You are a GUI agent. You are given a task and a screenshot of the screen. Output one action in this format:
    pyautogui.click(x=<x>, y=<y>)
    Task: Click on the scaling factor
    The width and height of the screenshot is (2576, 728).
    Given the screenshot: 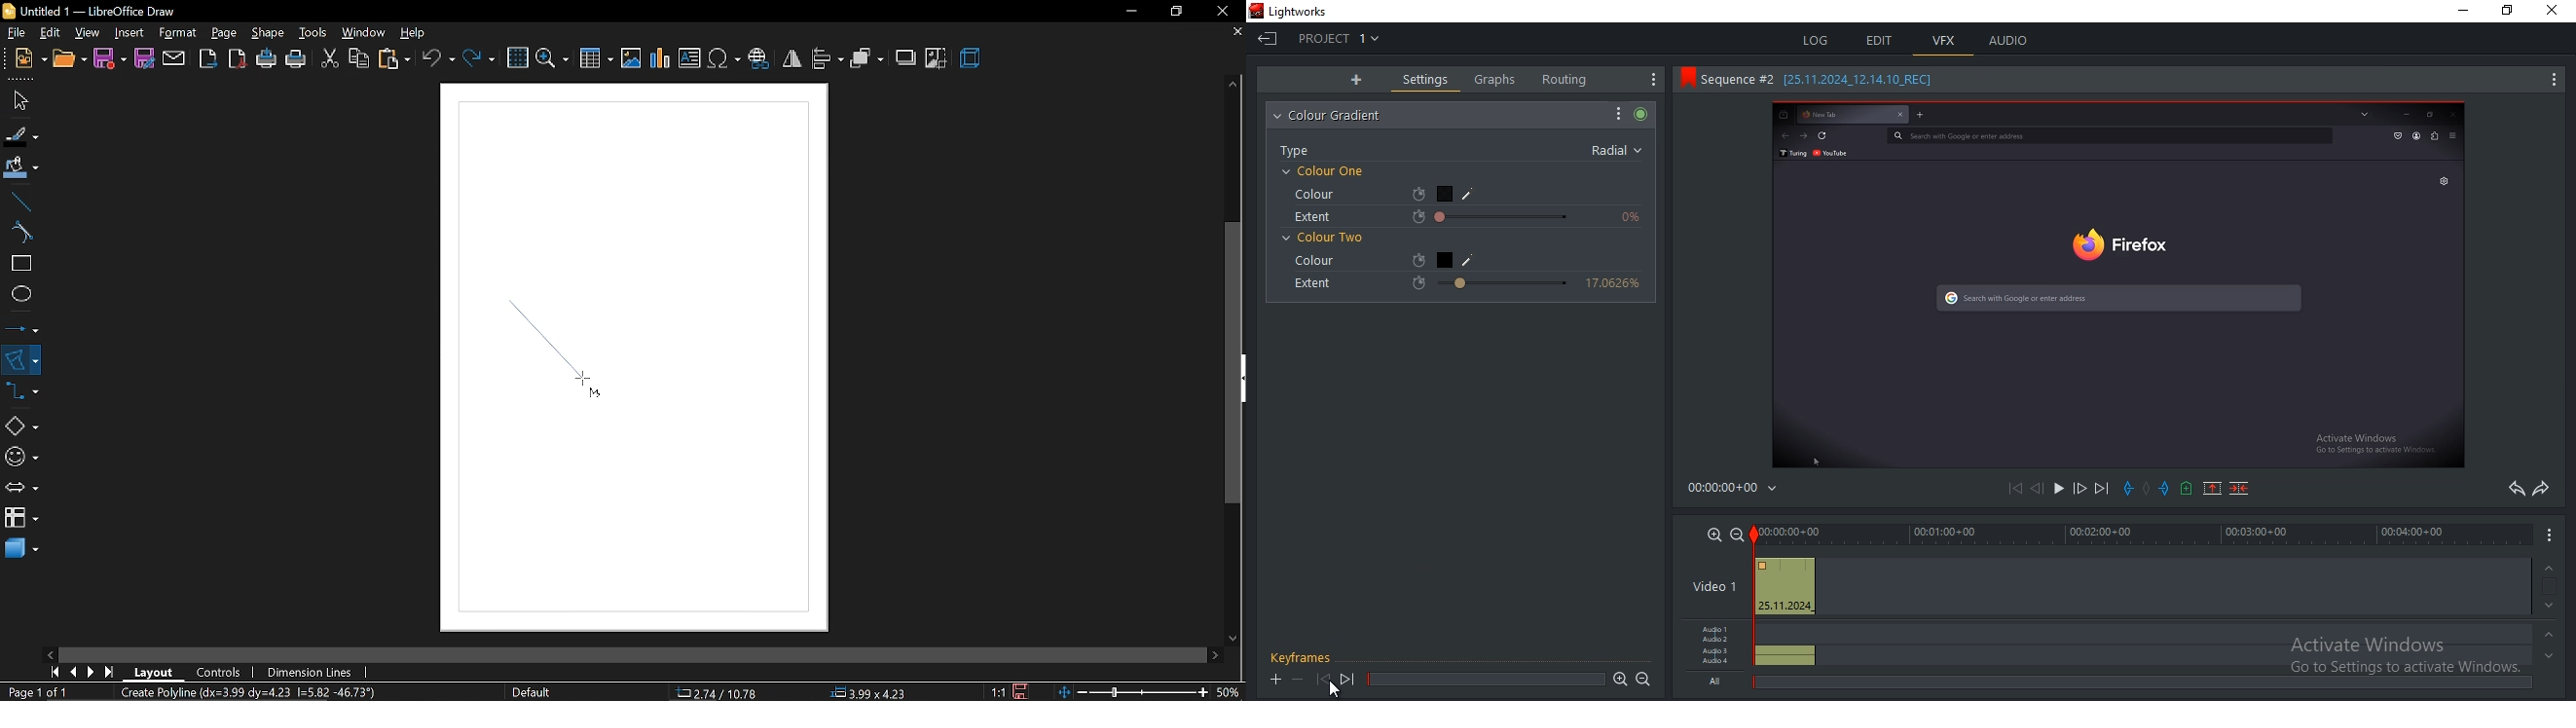 What is the action you would take?
    pyautogui.click(x=1003, y=691)
    